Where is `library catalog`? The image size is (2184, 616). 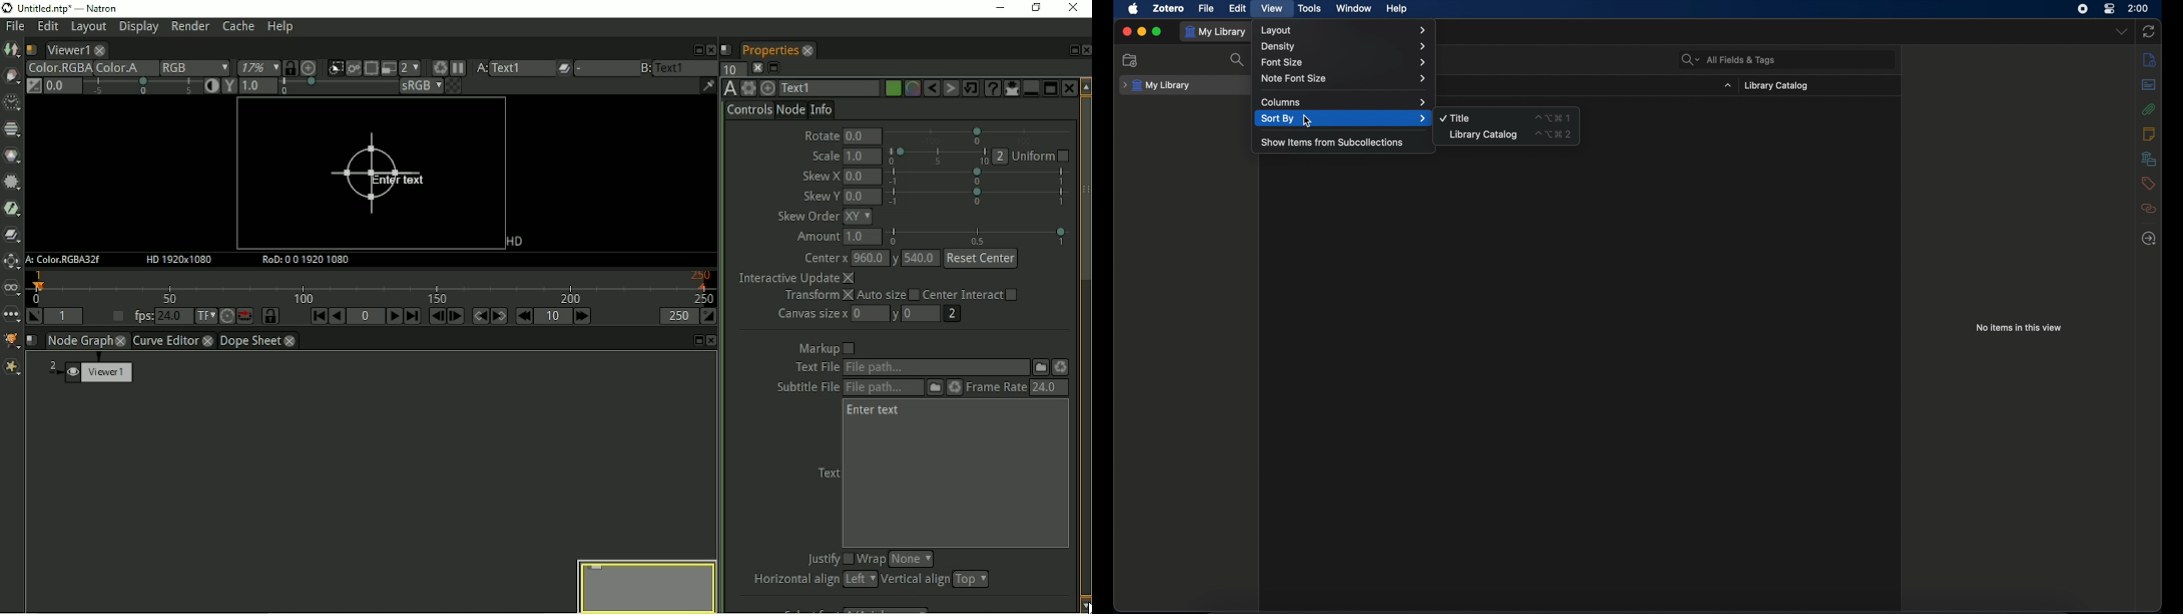
library catalog is located at coordinates (1776, 86).